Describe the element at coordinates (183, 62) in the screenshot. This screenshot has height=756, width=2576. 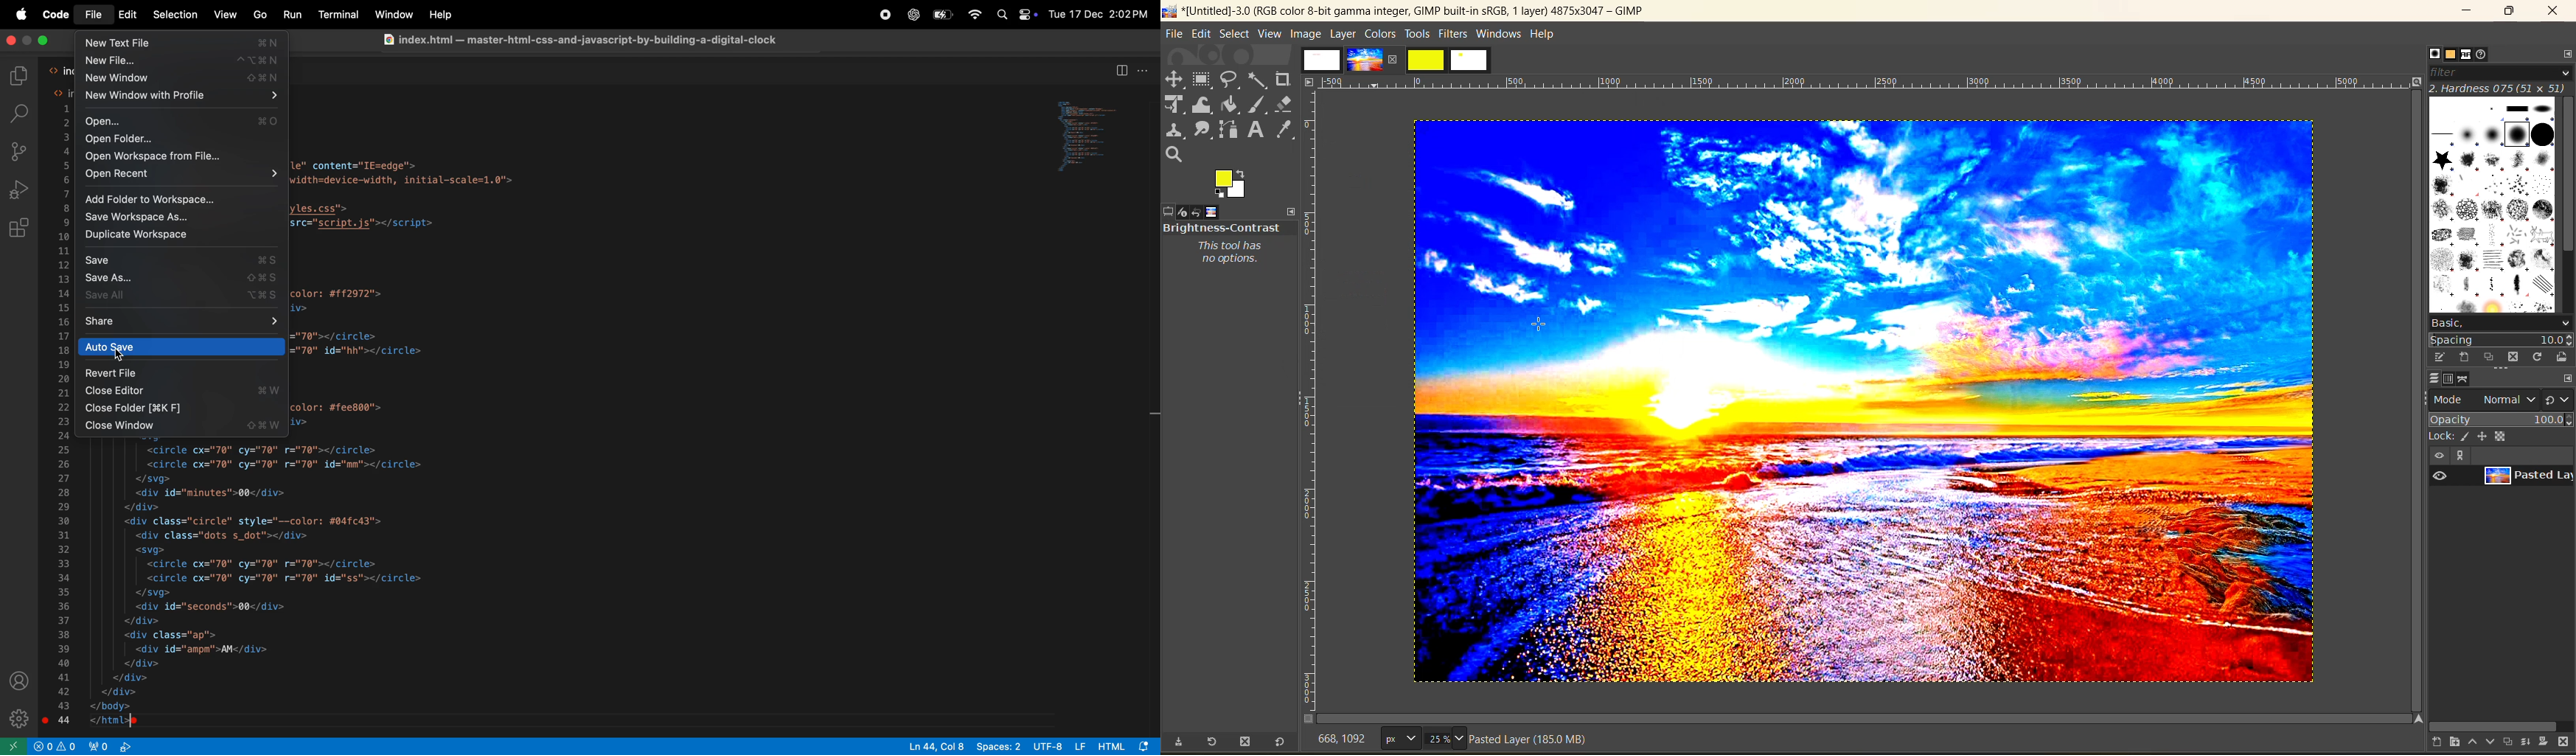
I see `new file` at that location.